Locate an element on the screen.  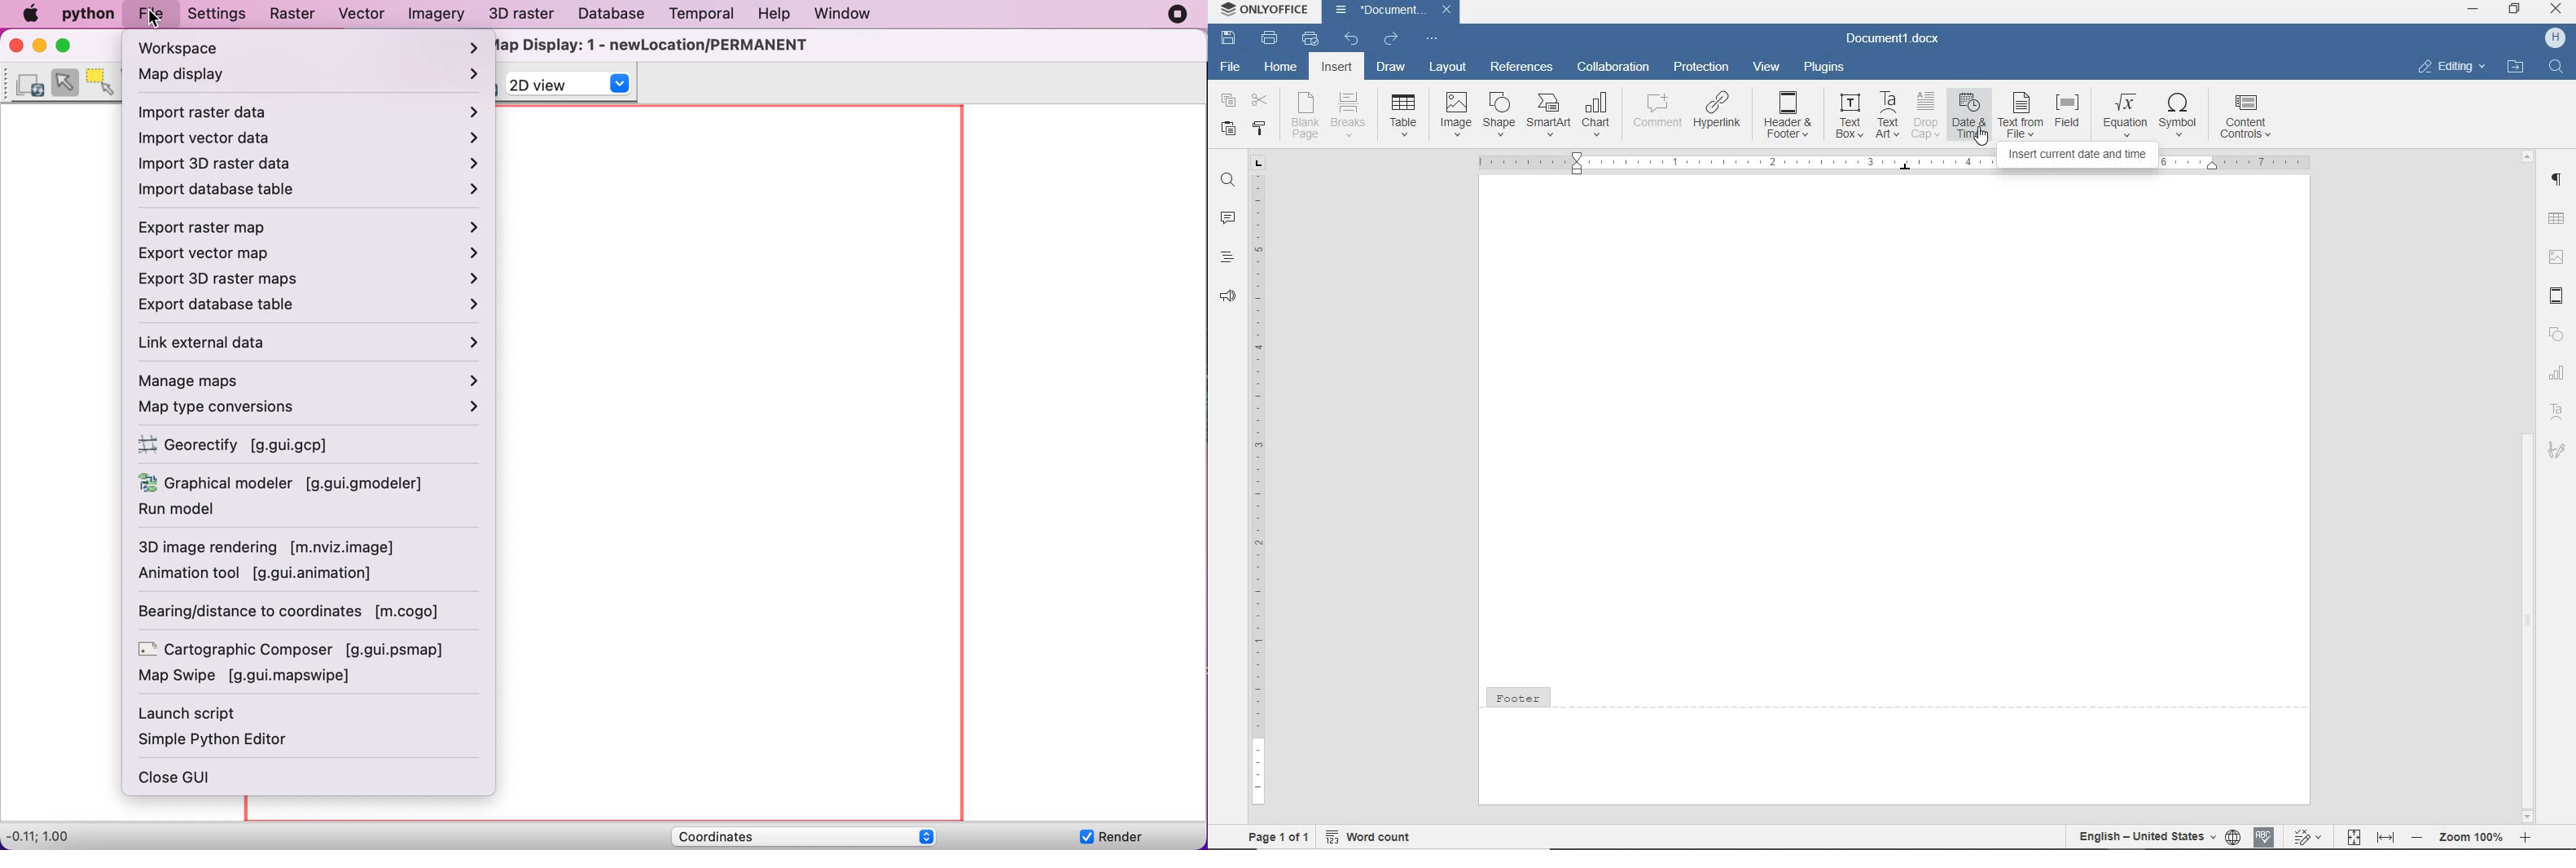
view is located at coordinates (1766, 65).